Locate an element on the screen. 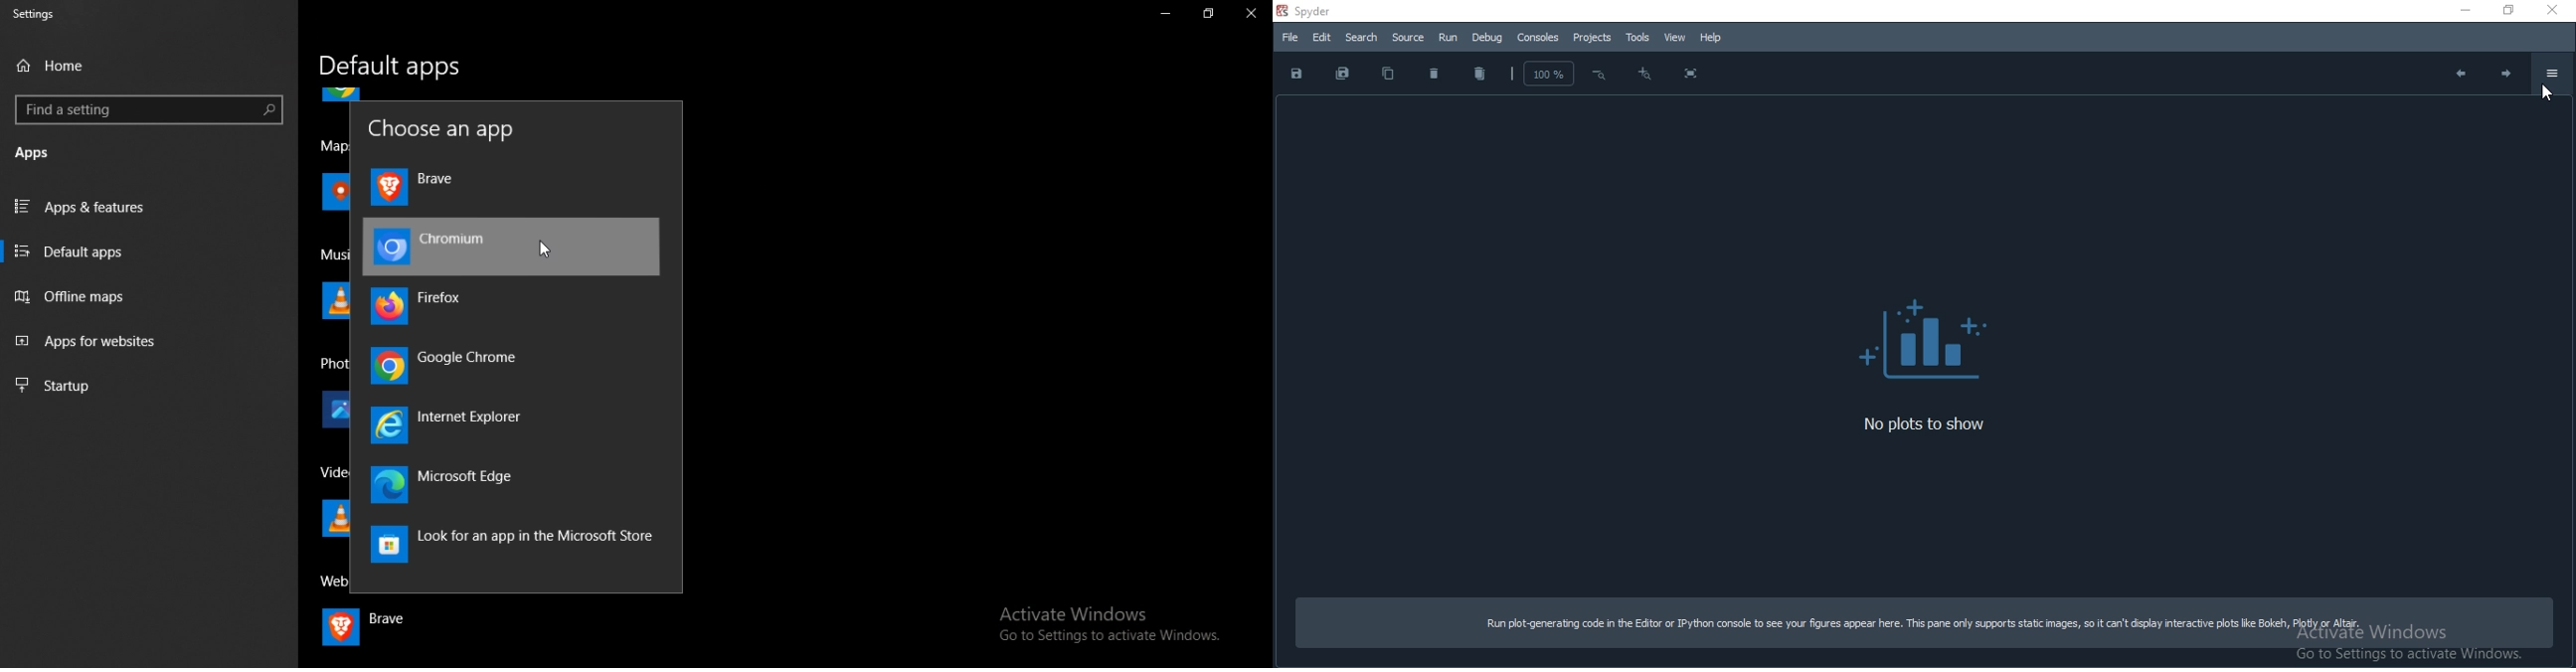 The height and width of the screenshot is (672, 2576). image is located at coordinates (1922, 333).